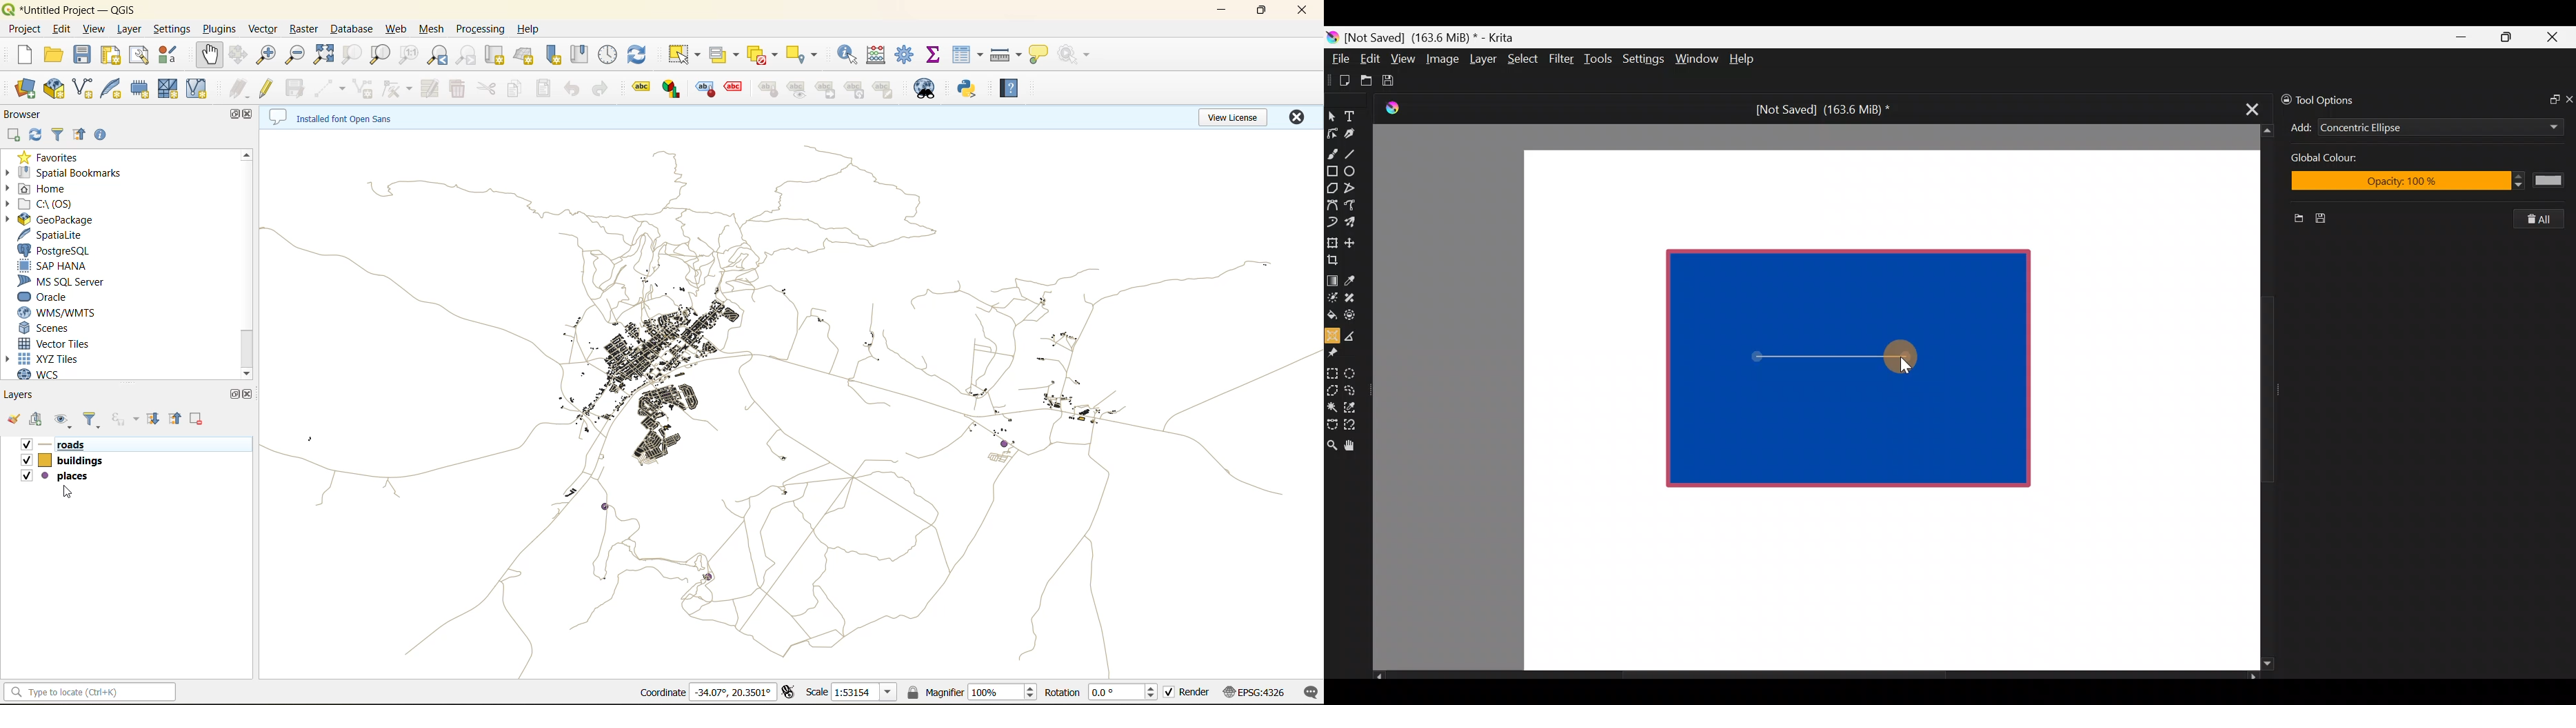 The height and width of the screenshot is (728, 2576). I want to click on Polygonal section tool, so click(1332, 387).